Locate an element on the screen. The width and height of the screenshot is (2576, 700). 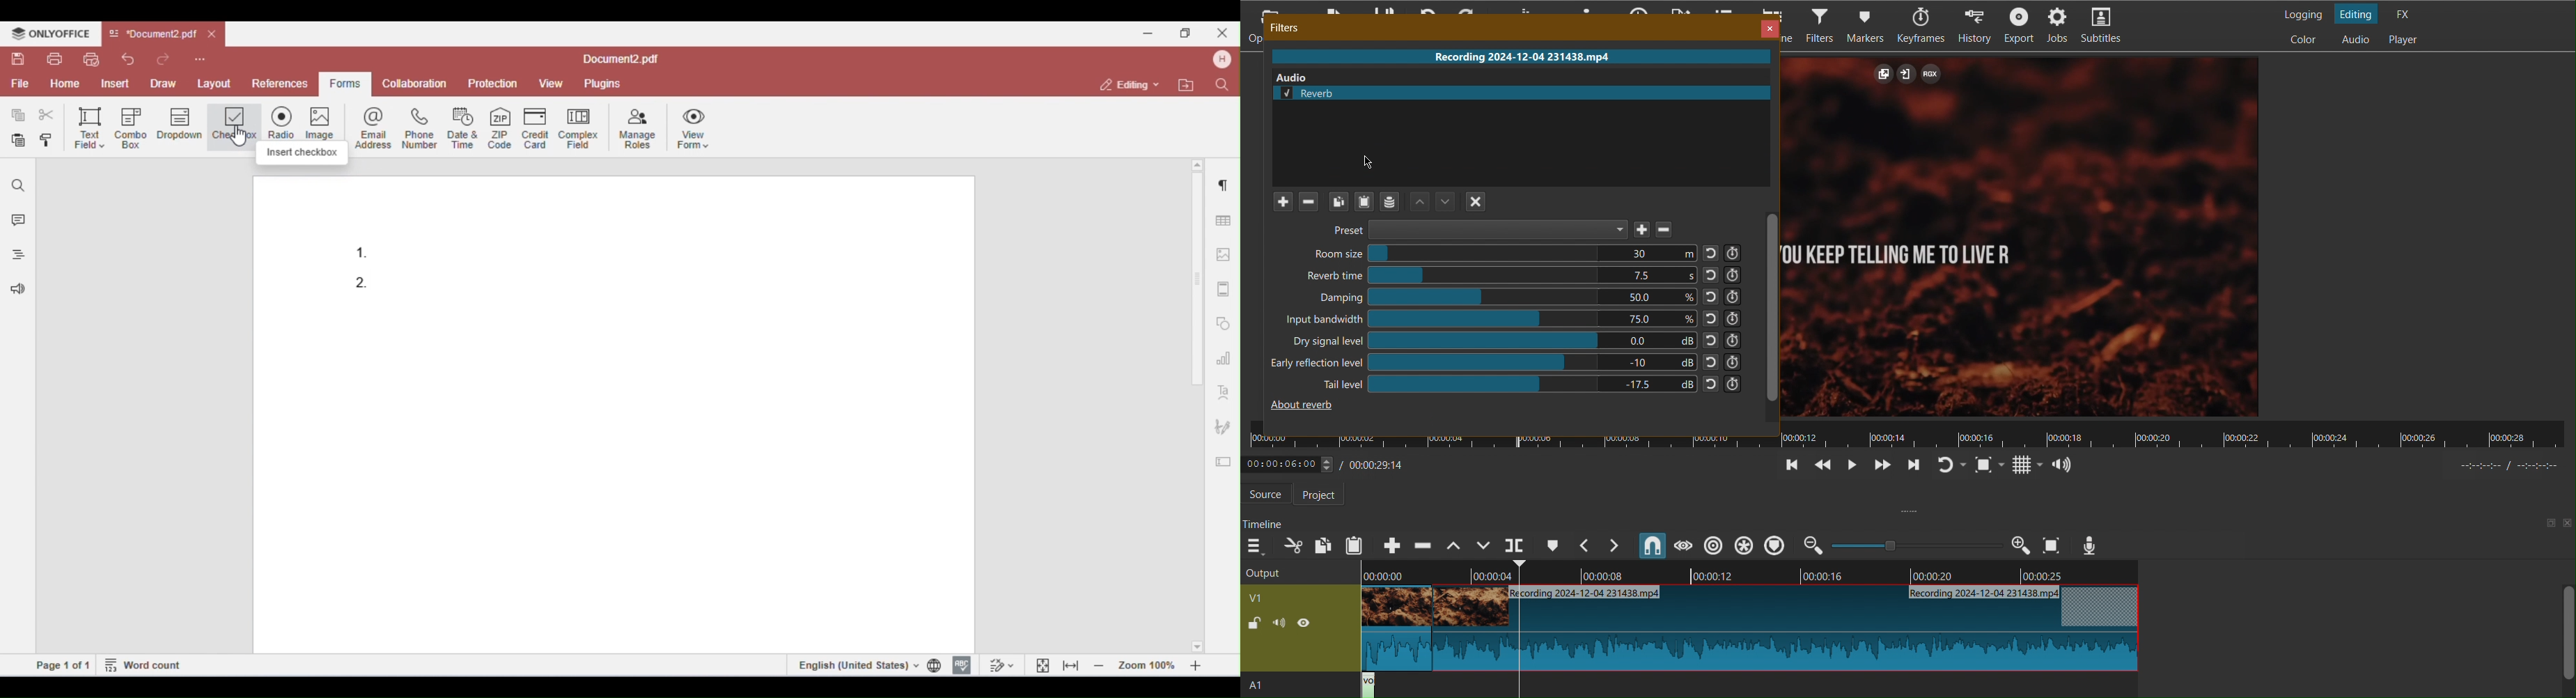
Ripple Delete is located at coordinates (1422, 545).